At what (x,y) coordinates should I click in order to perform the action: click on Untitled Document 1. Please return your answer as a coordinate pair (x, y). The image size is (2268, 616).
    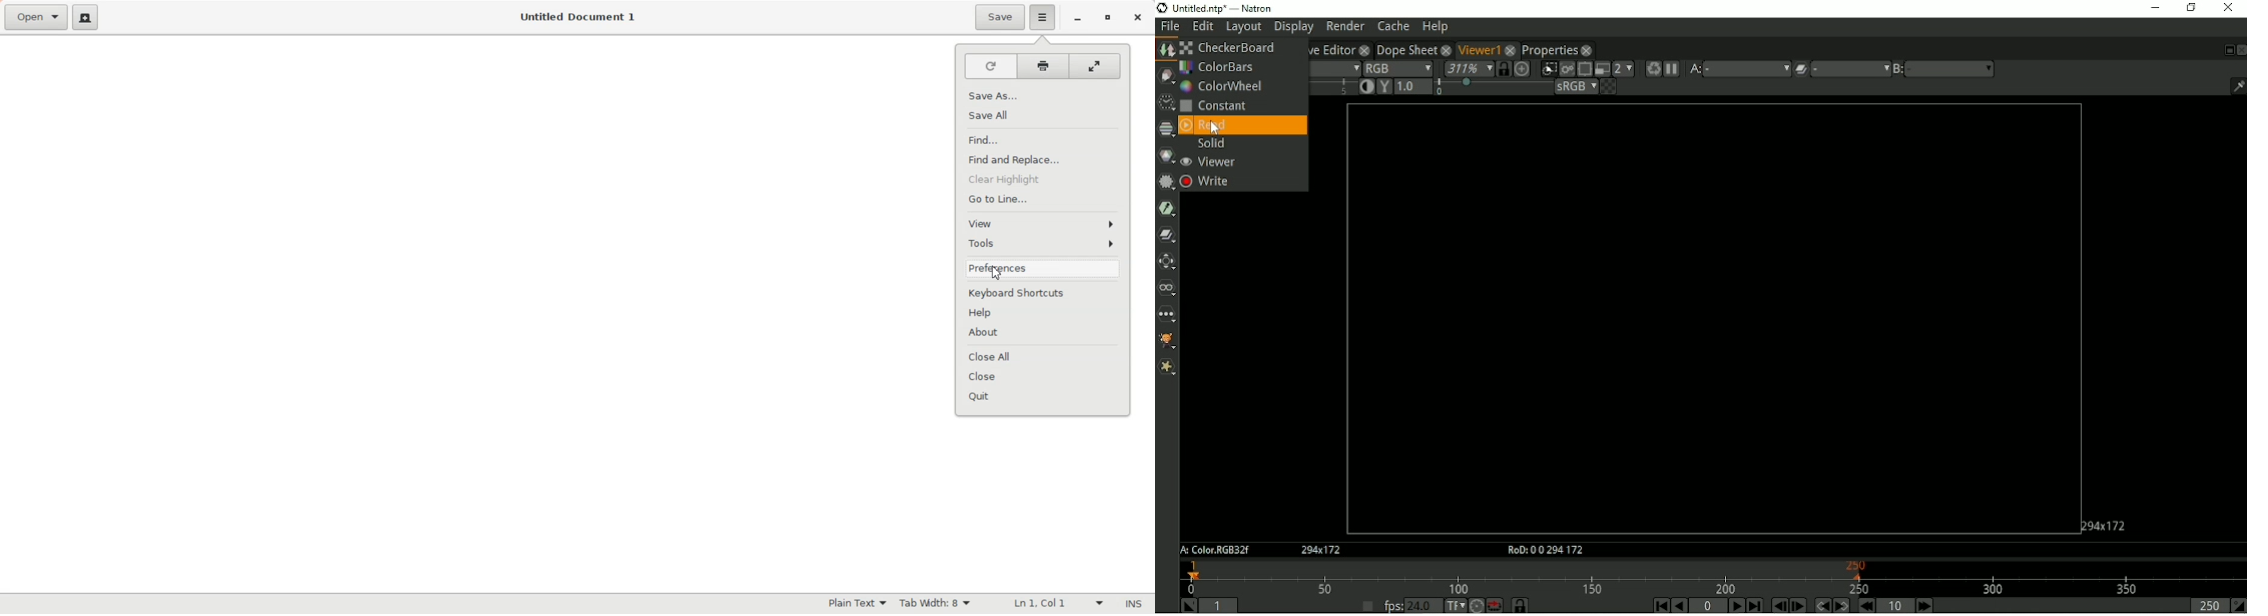
    Looking at the image, I should click on (578, 17).